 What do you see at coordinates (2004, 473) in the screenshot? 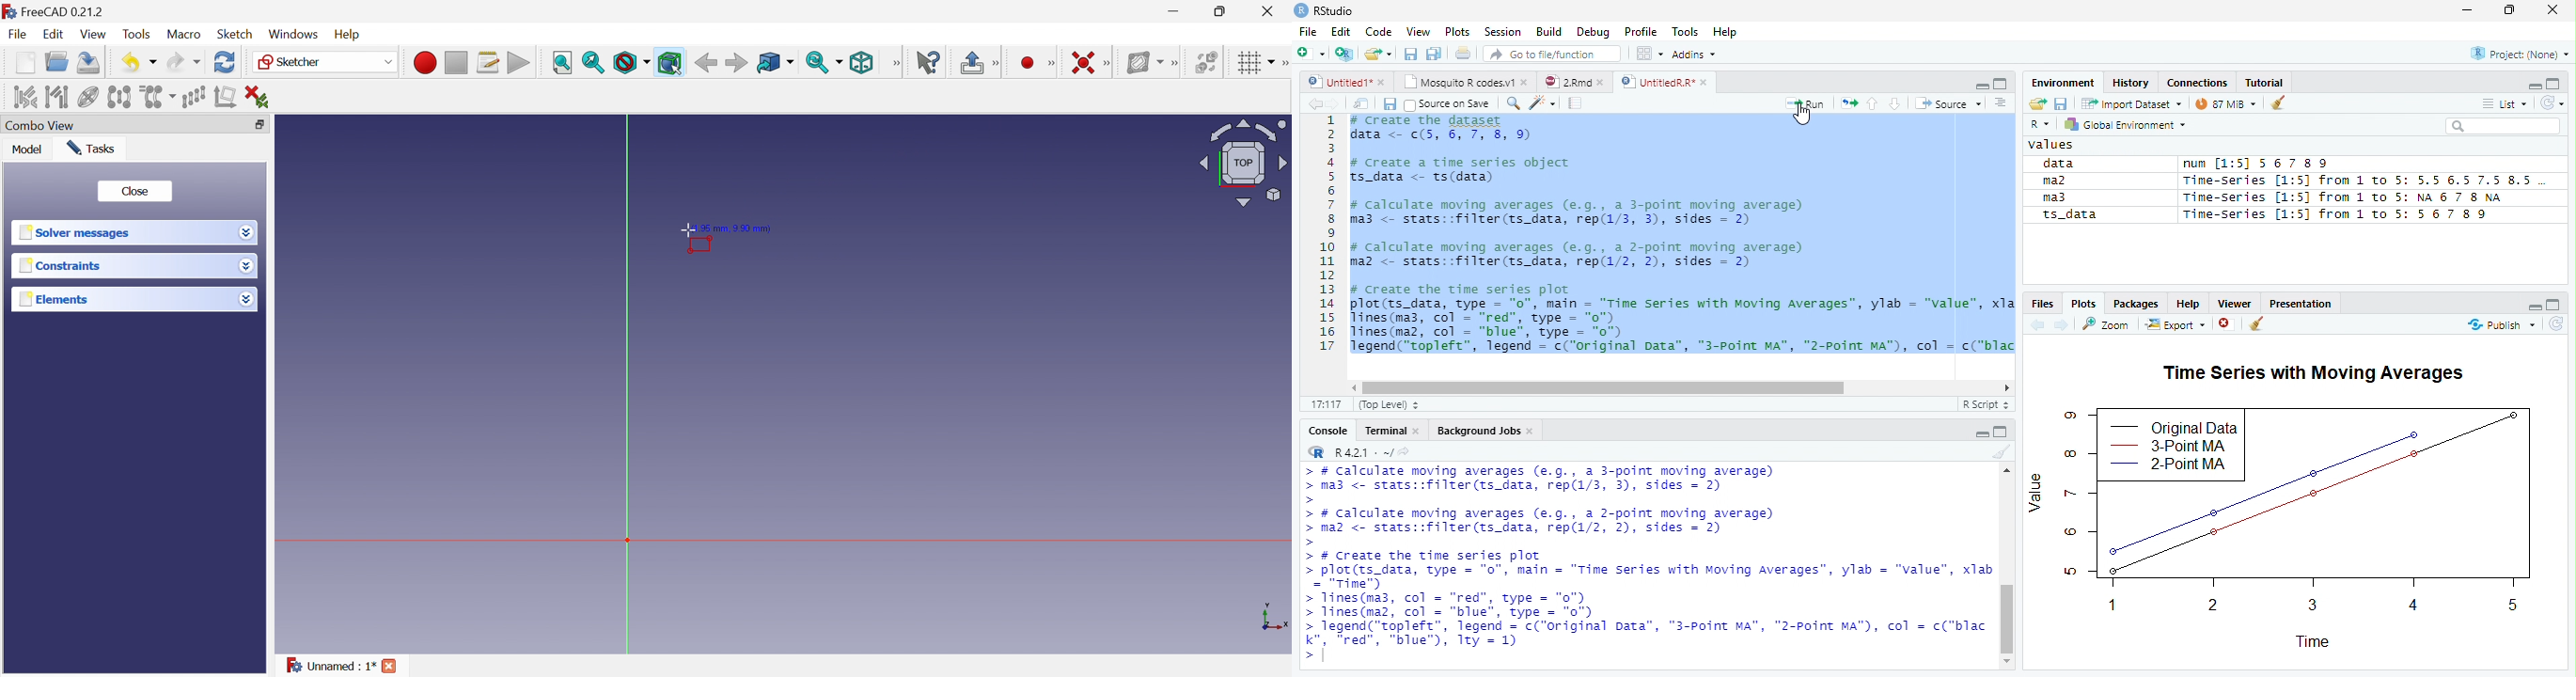
I see `scrollbar up` at bounding box center [2004, 473].